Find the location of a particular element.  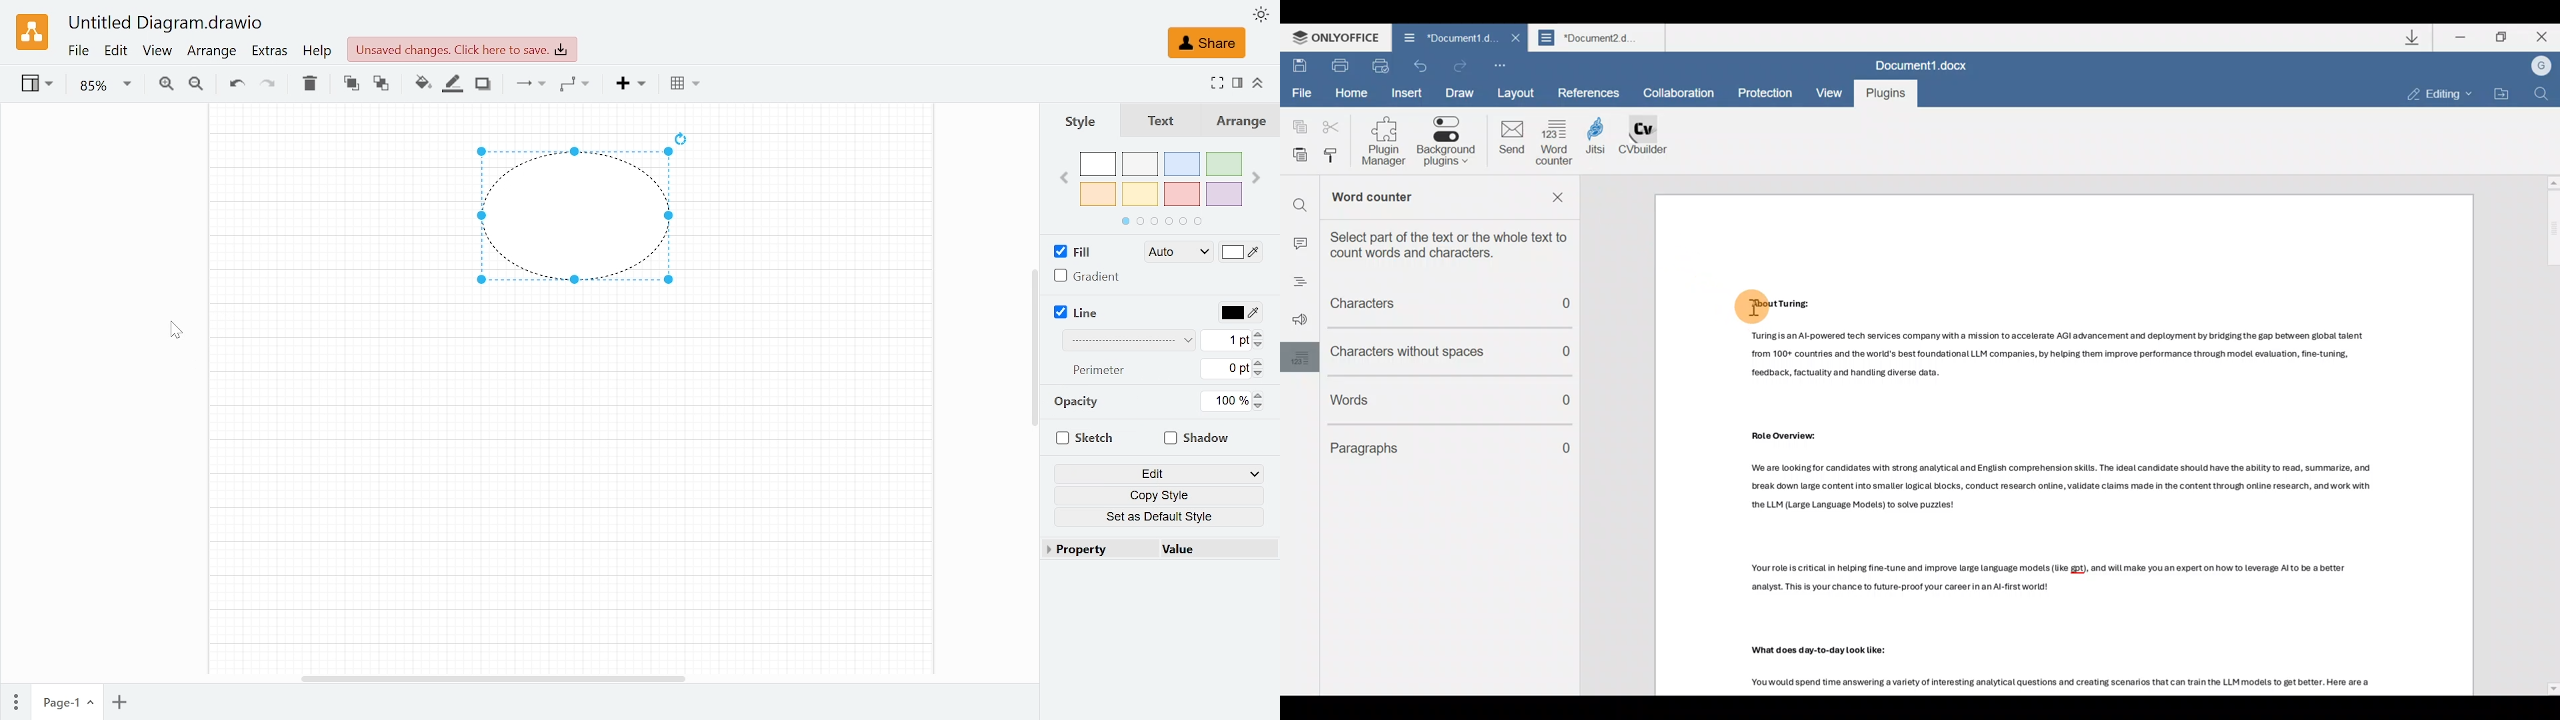

Fill color format is located at coordinates (1170, 252).